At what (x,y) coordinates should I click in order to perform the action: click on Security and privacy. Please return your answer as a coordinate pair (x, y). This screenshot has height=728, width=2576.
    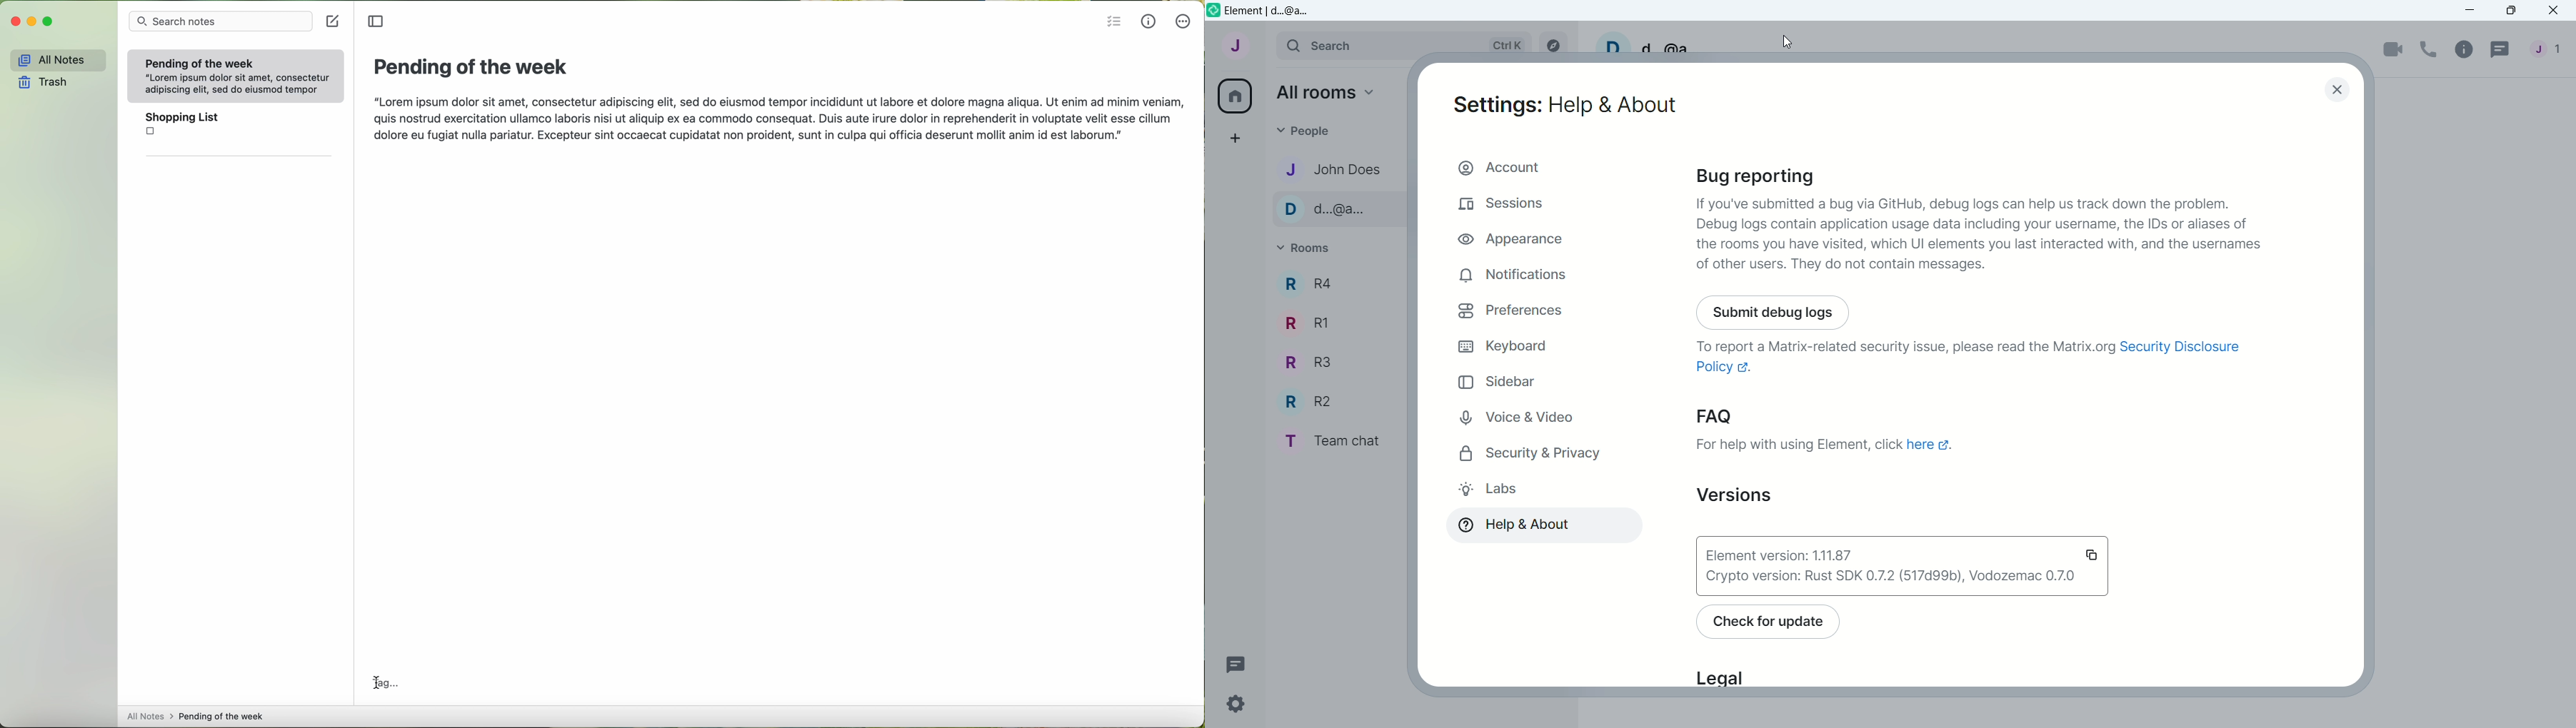
    Looking at the image, I should click on (1529, 453).